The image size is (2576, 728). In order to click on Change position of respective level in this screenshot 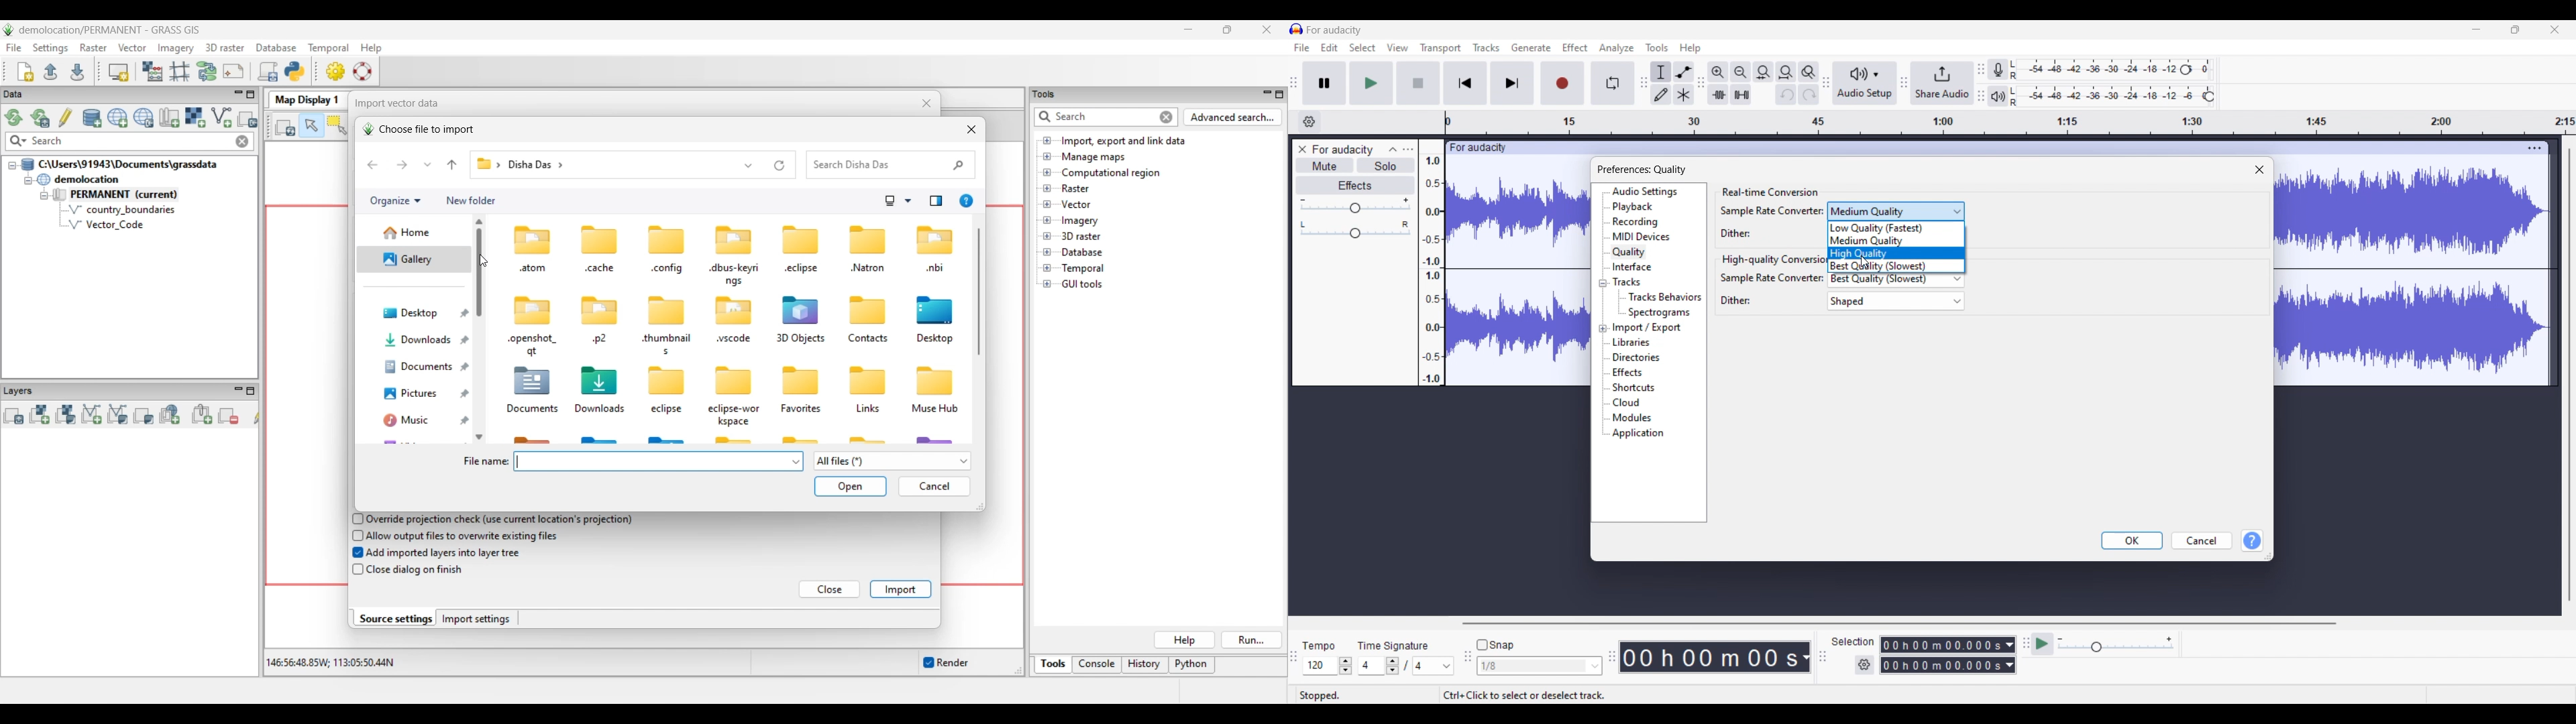, I will do `click(1981, 82)`.